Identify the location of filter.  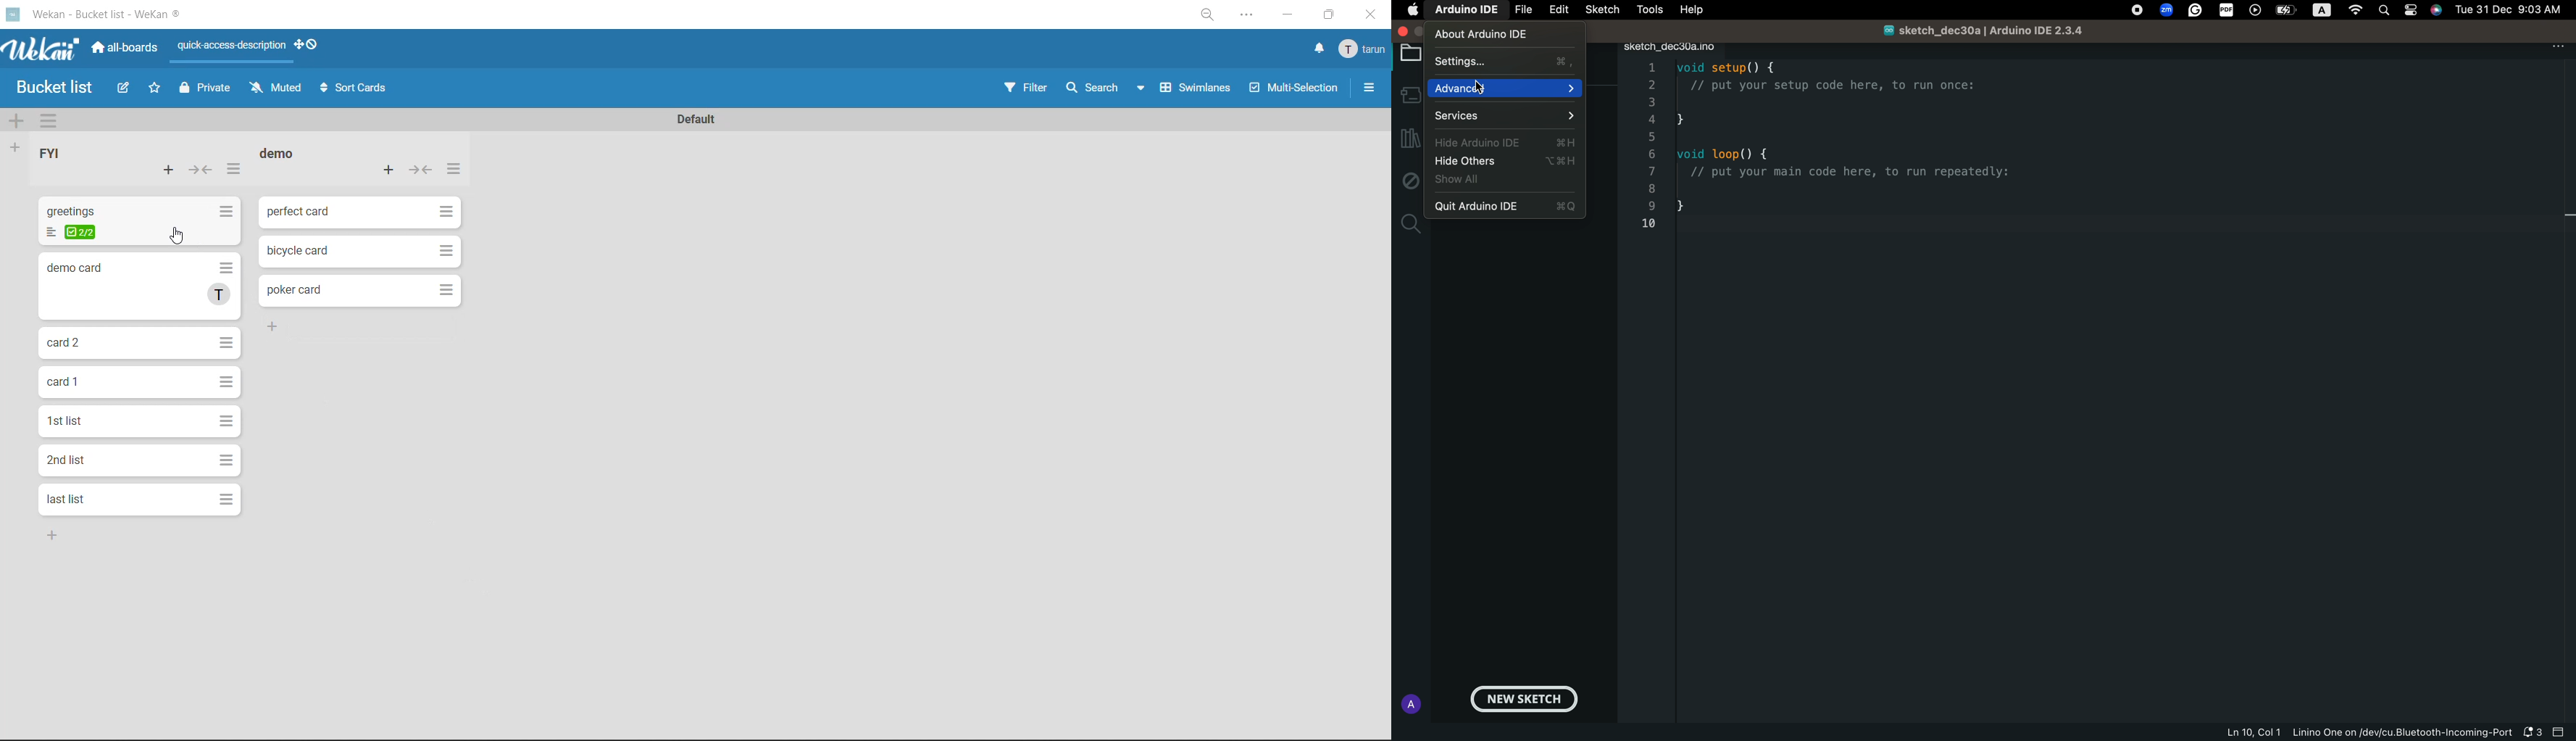
(1026, 87).